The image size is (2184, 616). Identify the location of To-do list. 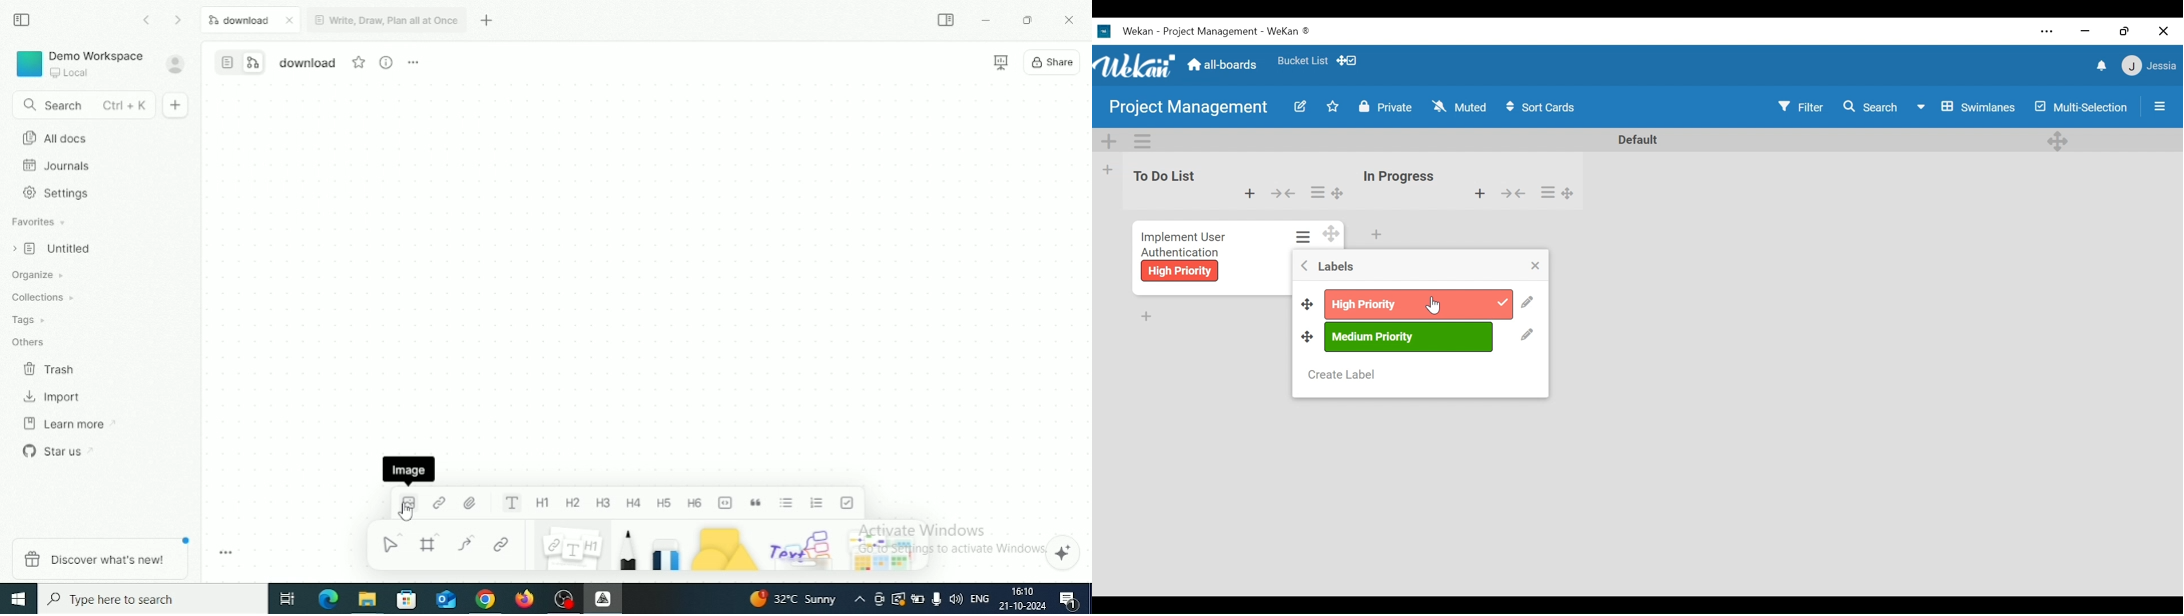
(849, 502).